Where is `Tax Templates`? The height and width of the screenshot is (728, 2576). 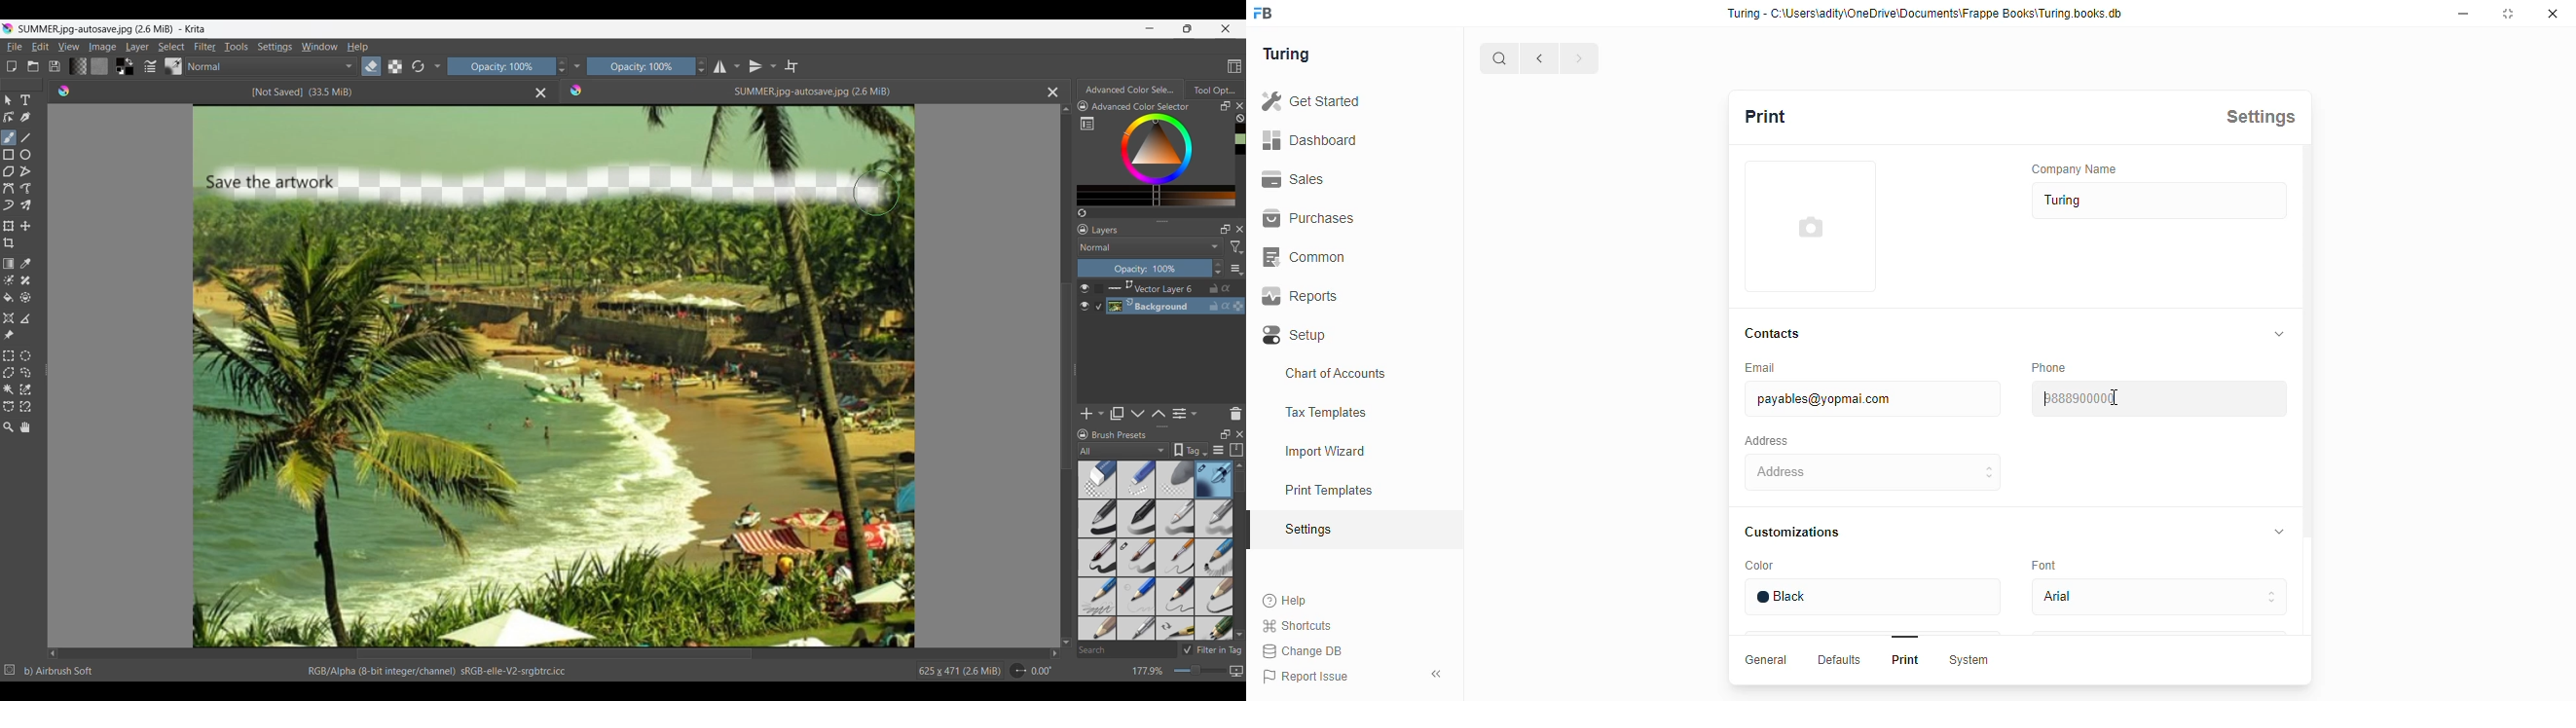 Tax Templates is located at coordinates (1336, 410).